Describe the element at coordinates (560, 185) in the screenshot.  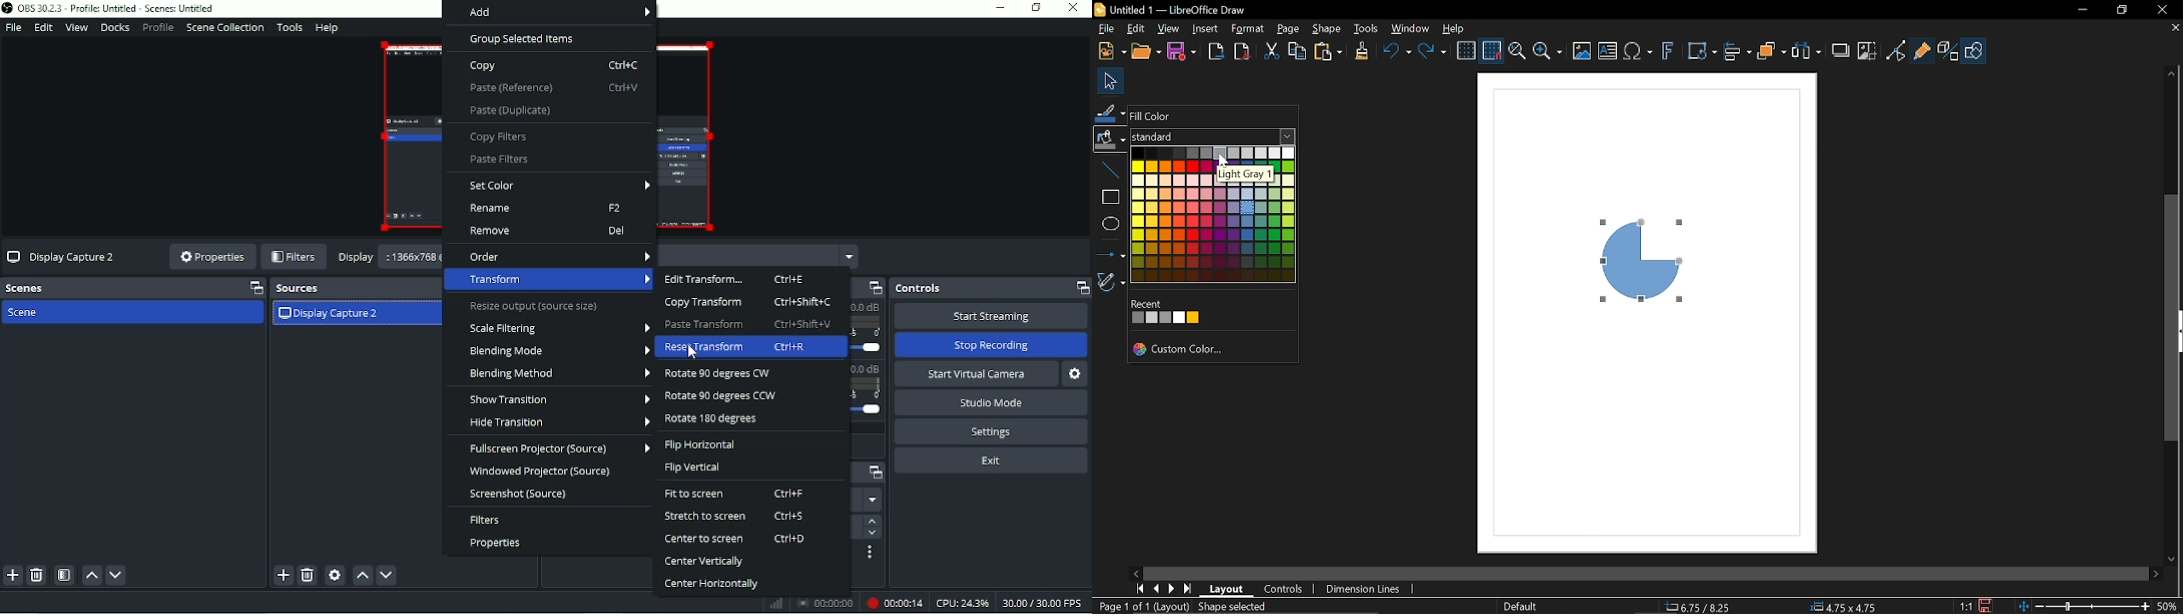
I see `Set color` at that location.